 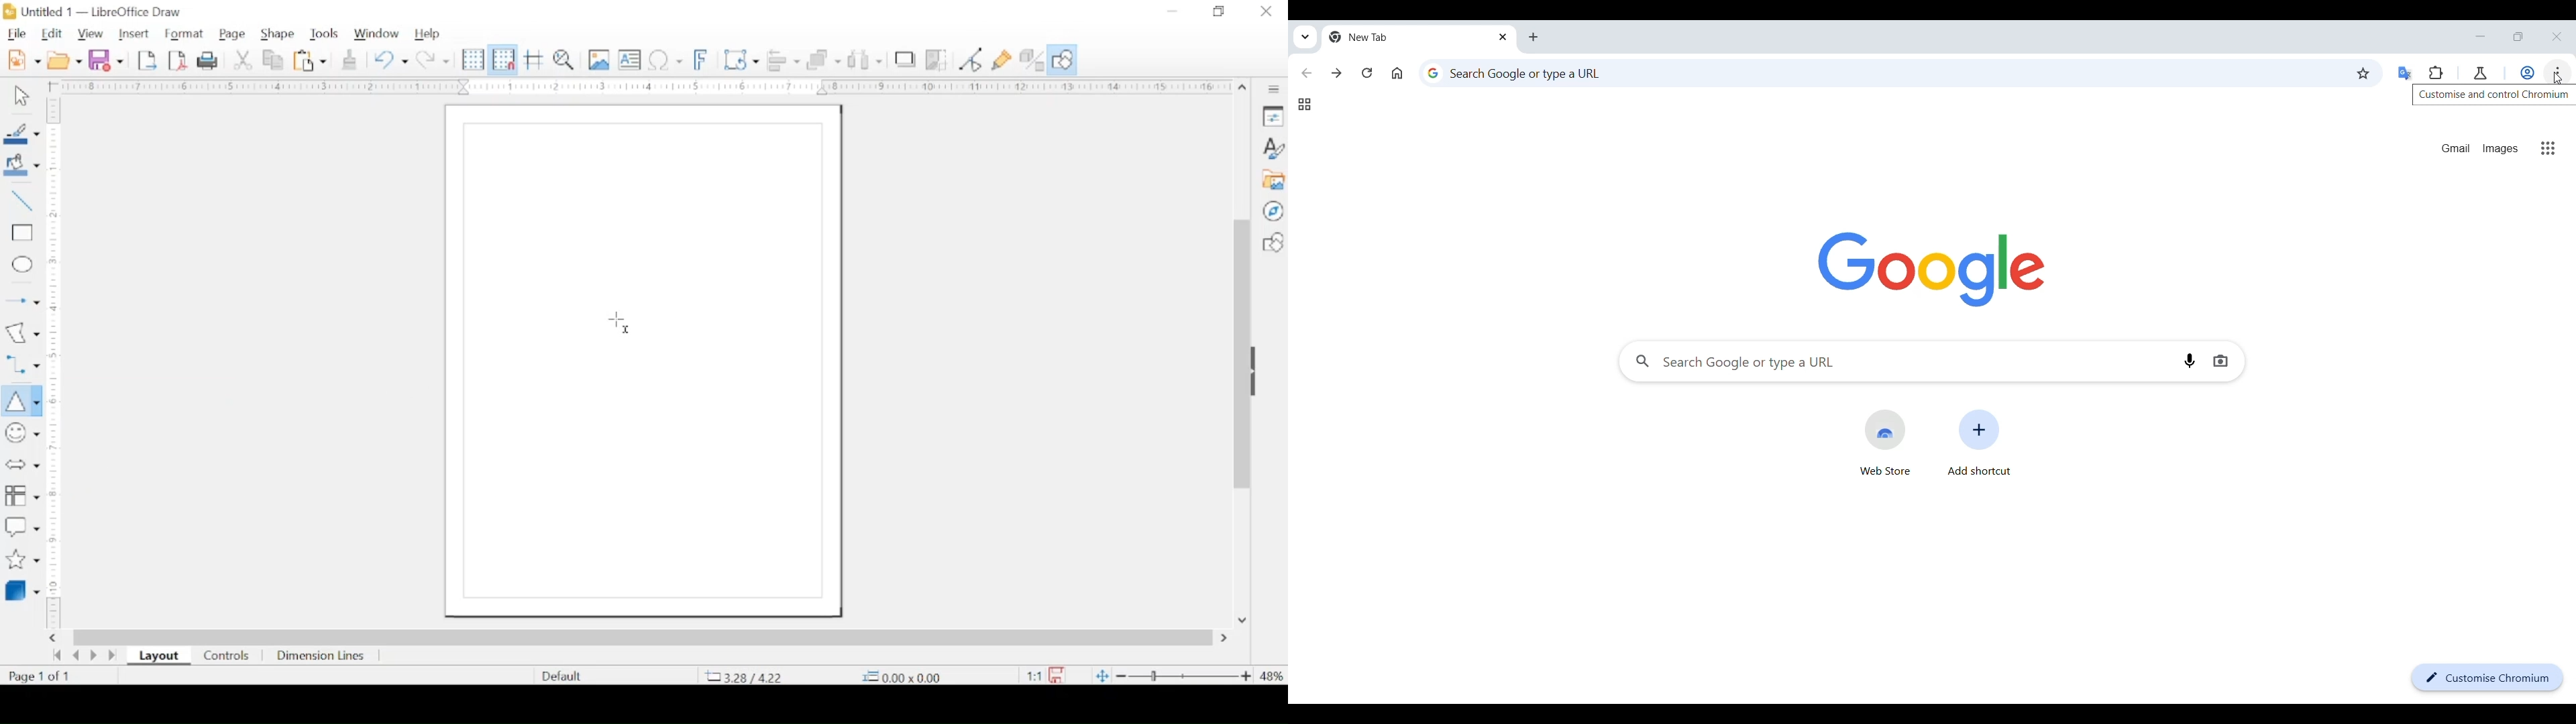 What do you see at coordinates (2190, 361) in the screenshot?
I see `Search by audio` at bounding box center [2190, 361].